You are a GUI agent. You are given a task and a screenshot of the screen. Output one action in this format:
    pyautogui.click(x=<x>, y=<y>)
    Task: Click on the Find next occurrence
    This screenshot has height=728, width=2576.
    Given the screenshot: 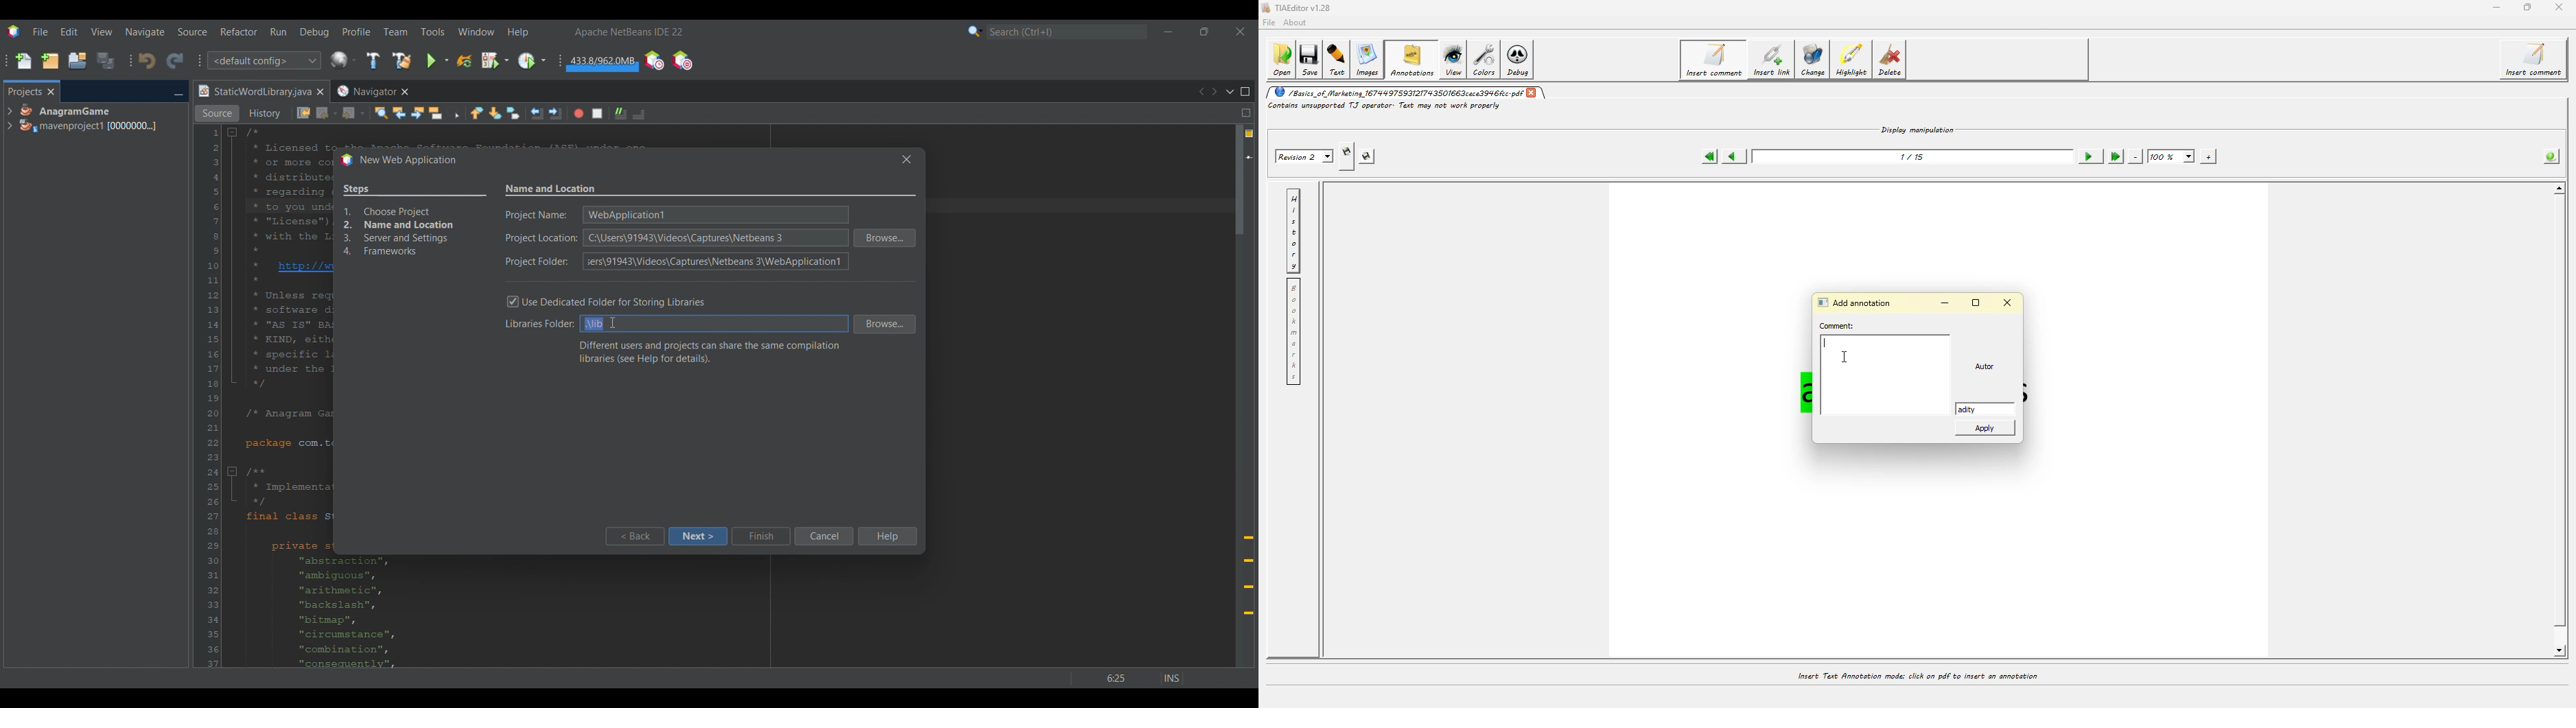 What is the action you would take?
    pyautogui.click(x=418, y=113)
    